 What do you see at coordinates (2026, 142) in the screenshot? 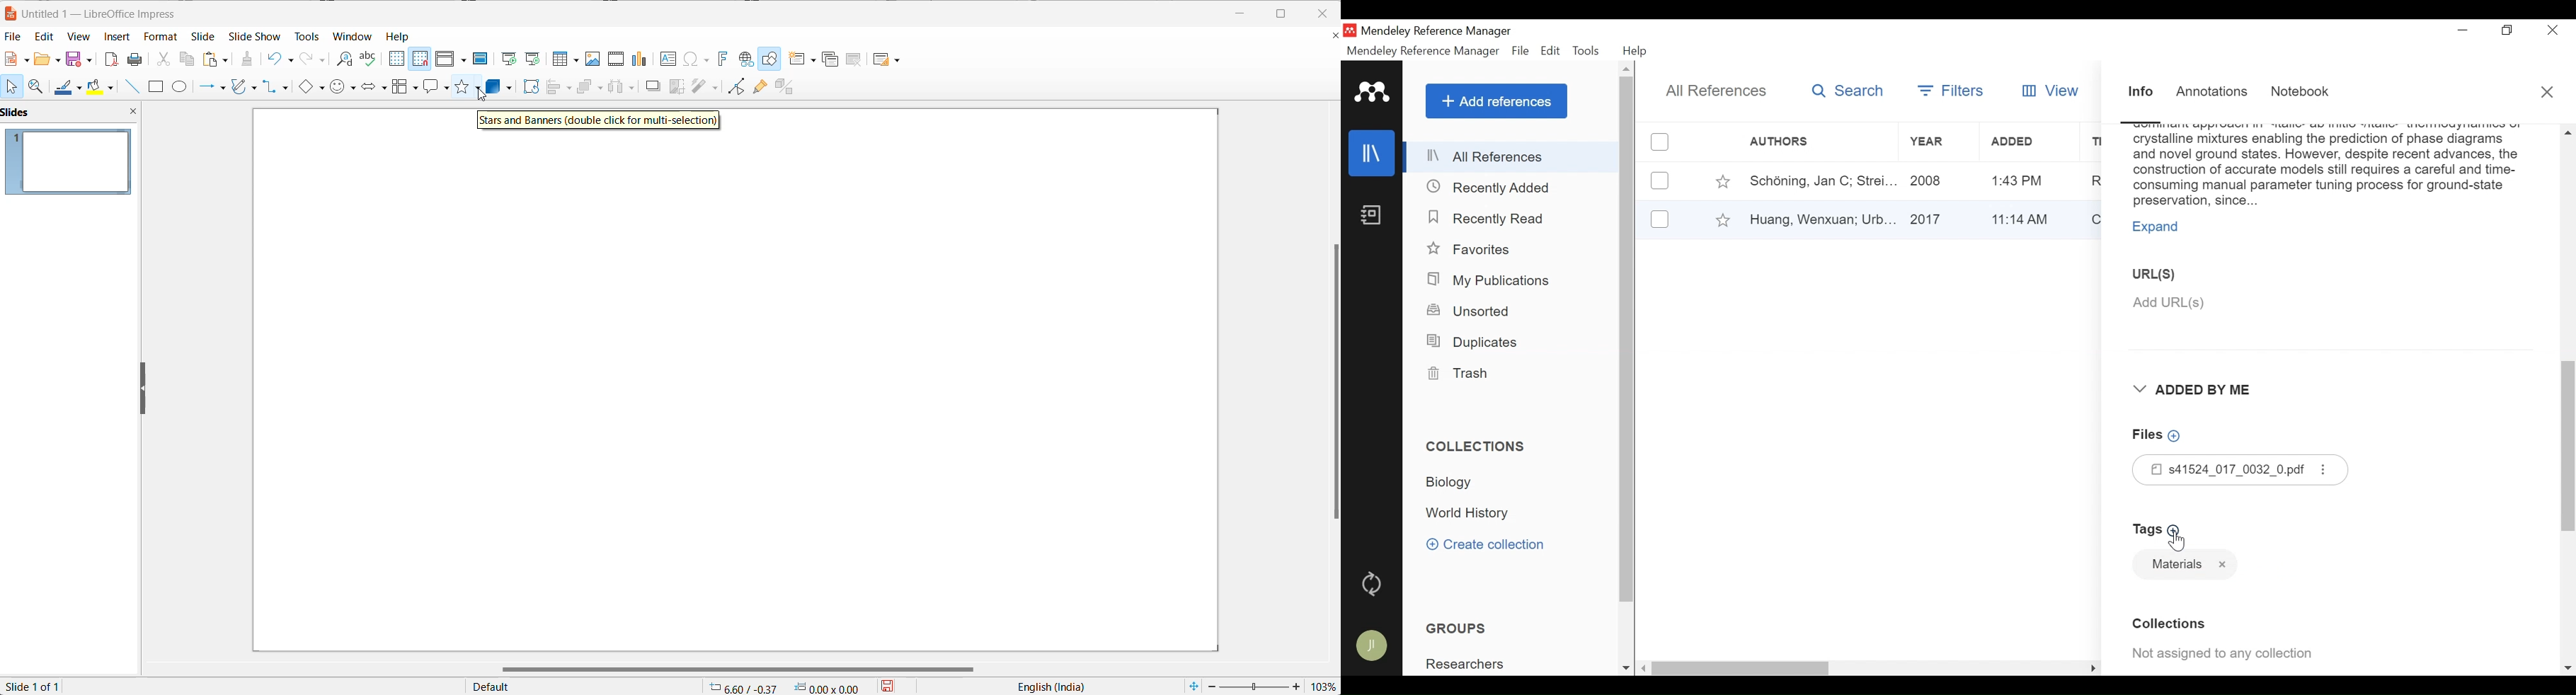
I see `Added` at bounding box center [2026, 142].